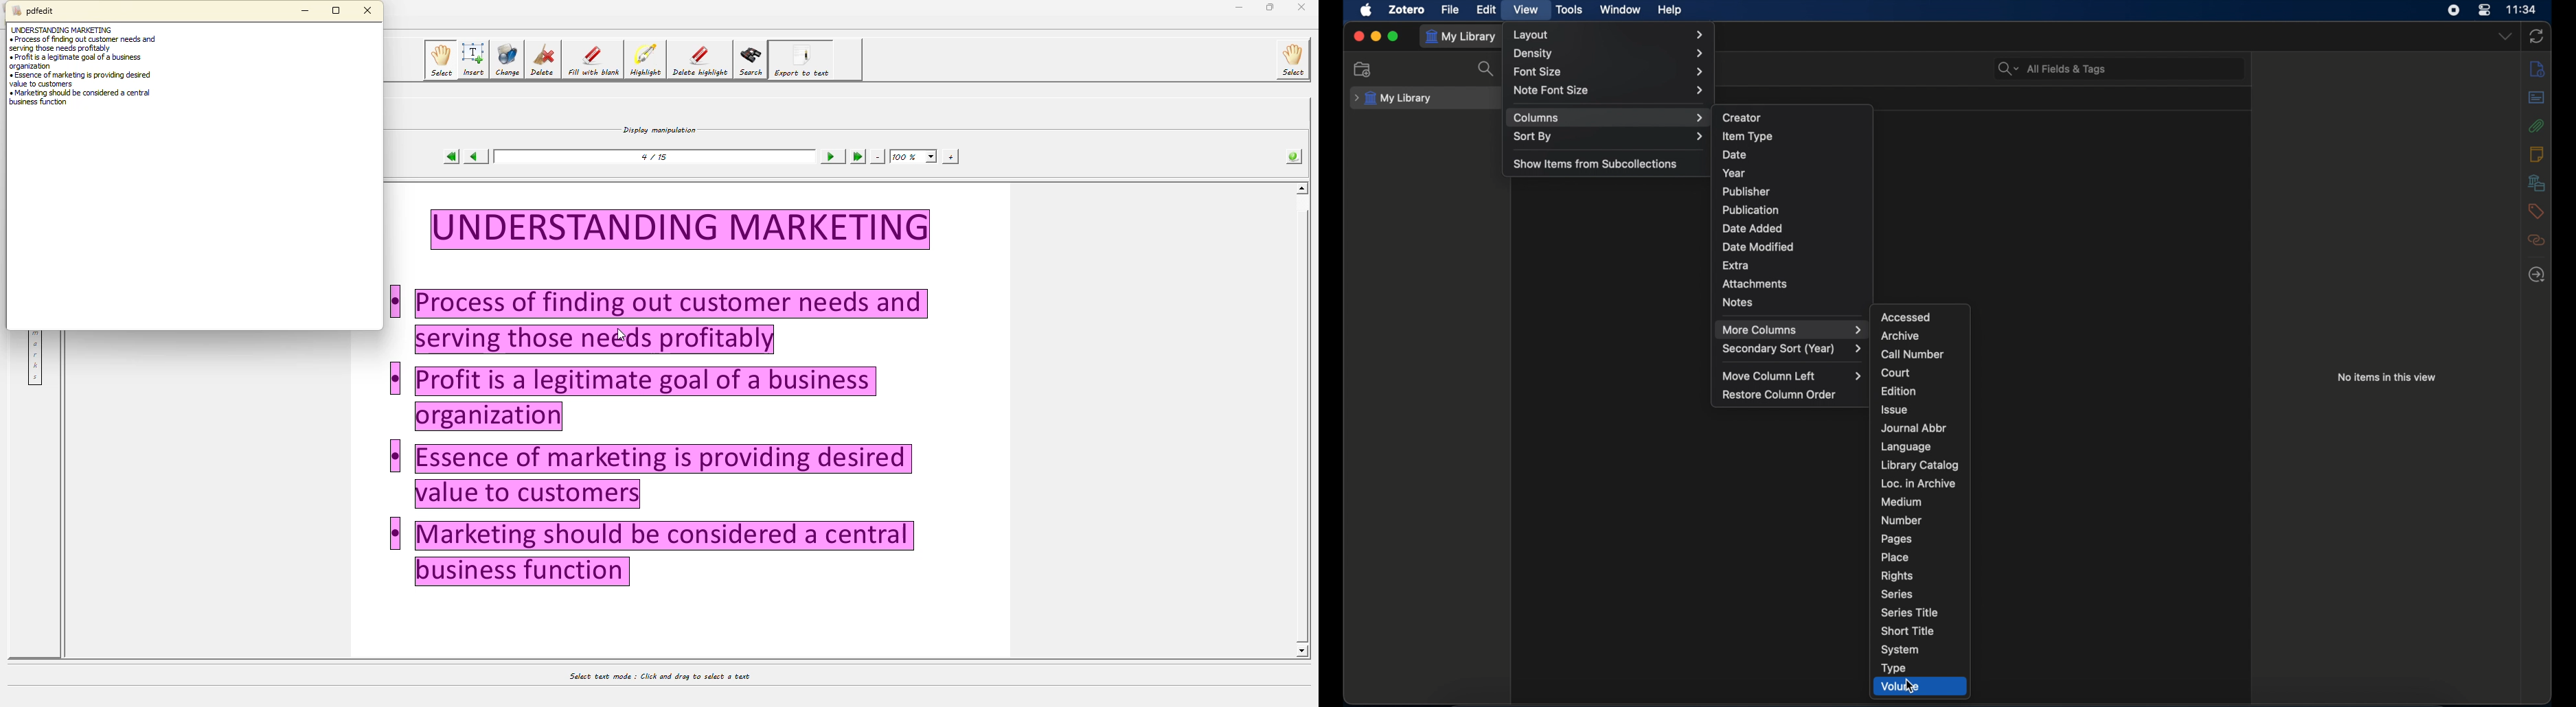 Image resolution: width=2576 pixels, height=728 pixels. What do you see at coordinates (1358, 35) in the screenshot?
I see `close` at bounding box center [1358, 35].